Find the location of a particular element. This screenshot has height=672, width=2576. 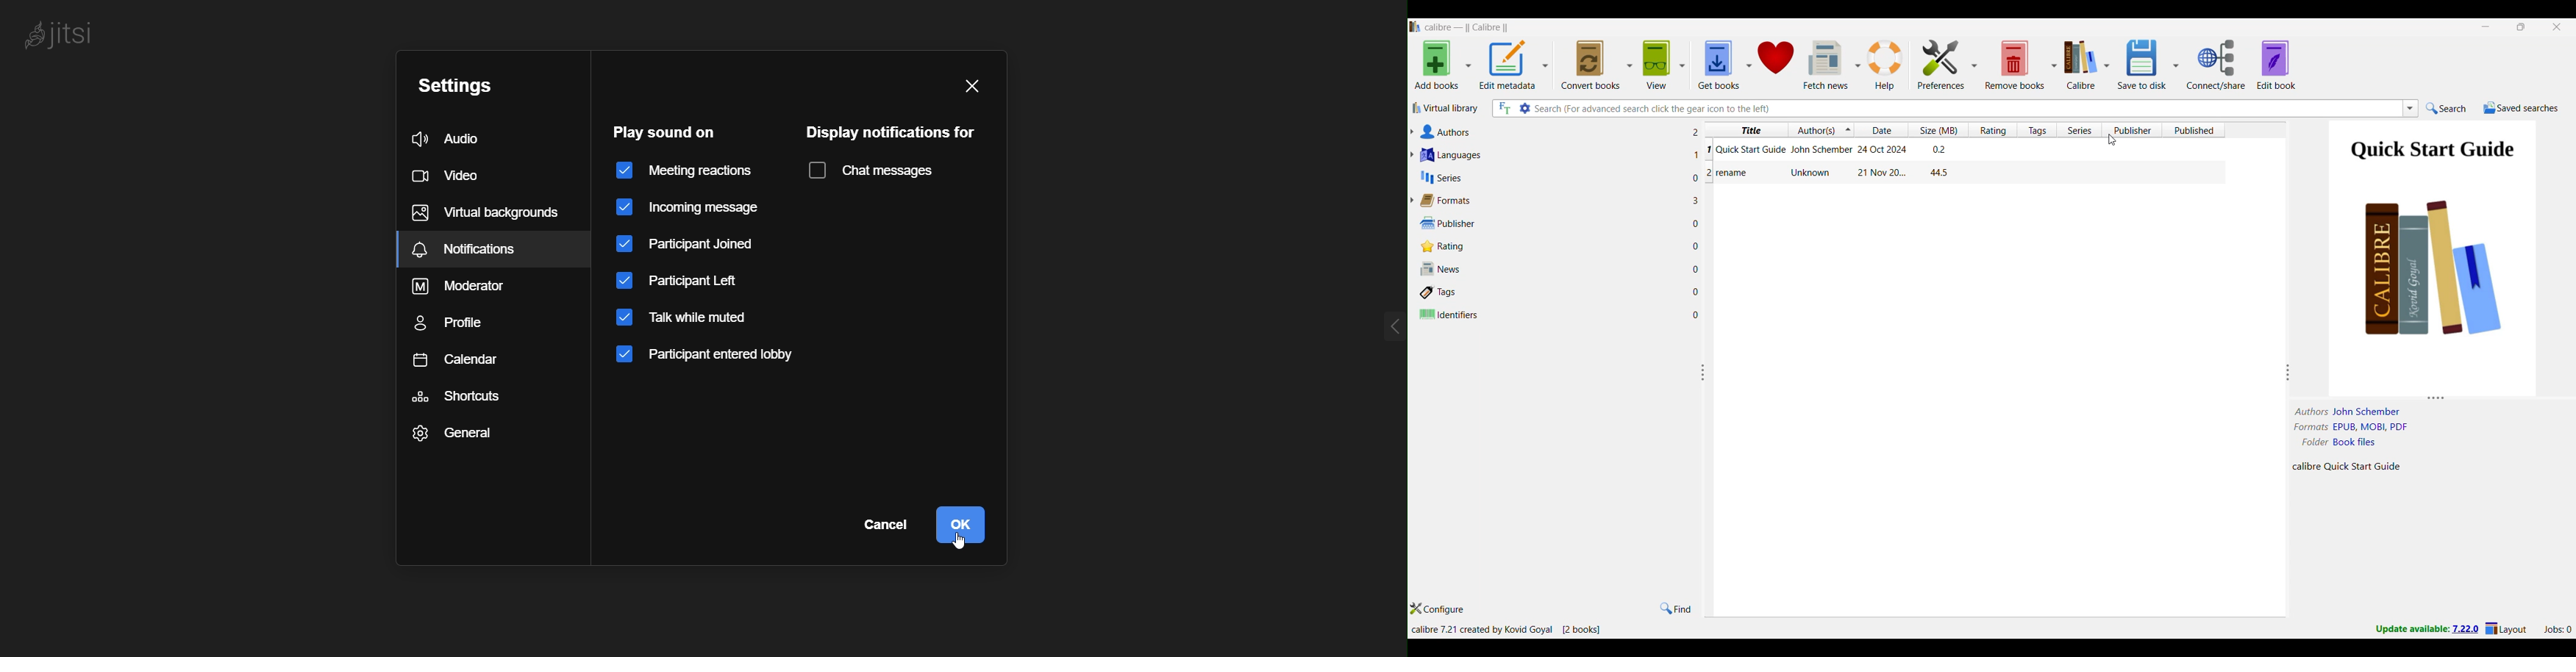

participant entered lobby is located at coordinates (713, 358).